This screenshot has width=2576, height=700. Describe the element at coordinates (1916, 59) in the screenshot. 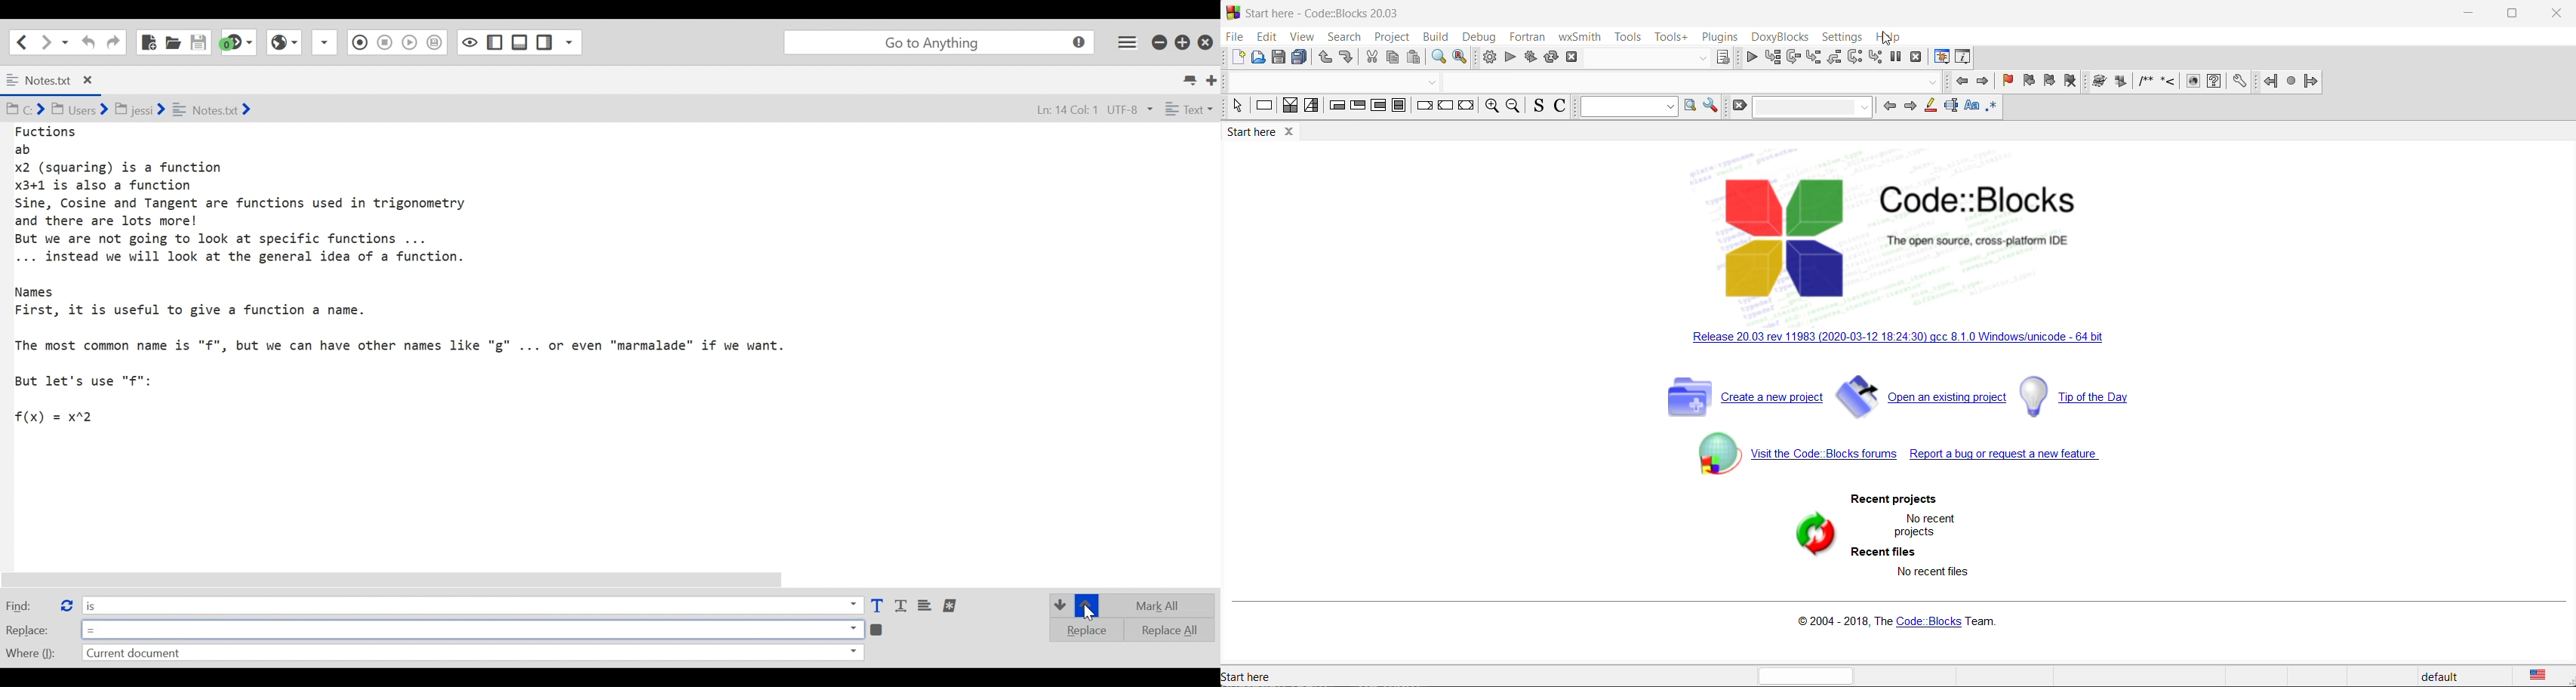

I see `stop debugger` at that location.